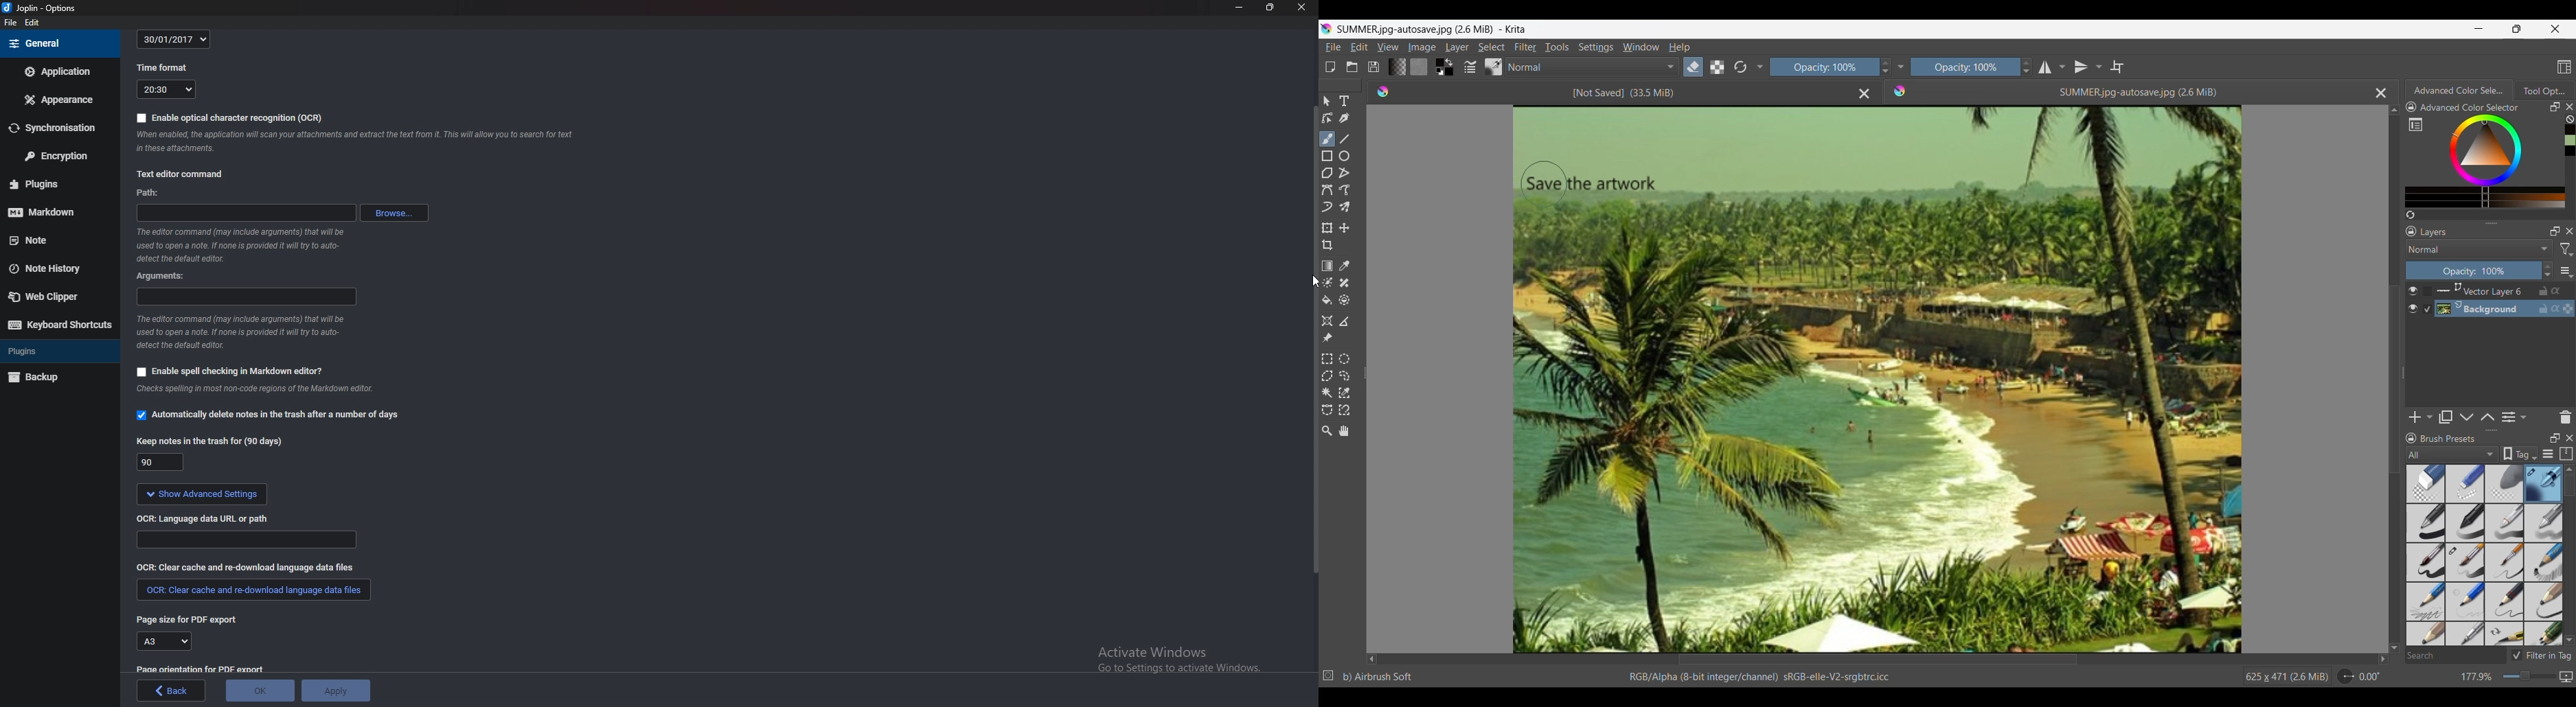 Image resolution: width=2576 pixels, height=728 pixels. Describe the element at coordinates (248, 540) in the screenshot. I see `Language data` at that location.